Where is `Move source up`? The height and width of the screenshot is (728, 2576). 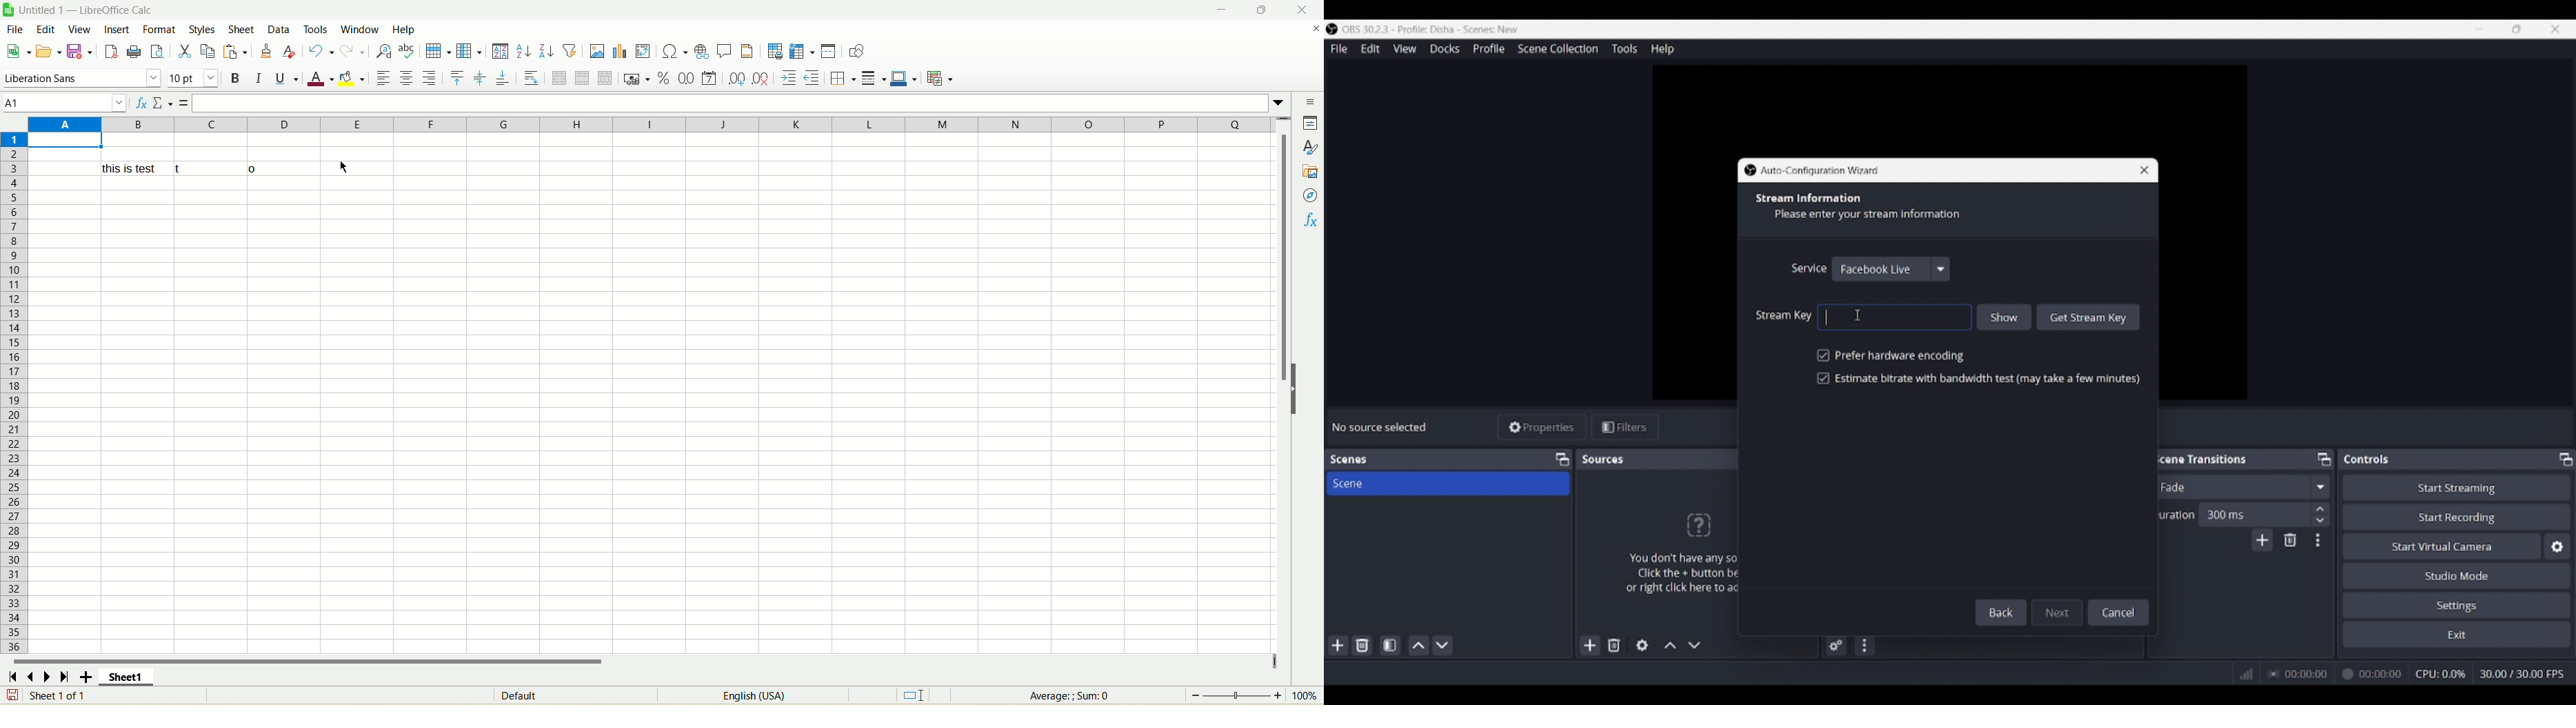
Move source up is located at coordinates (1670, 645).